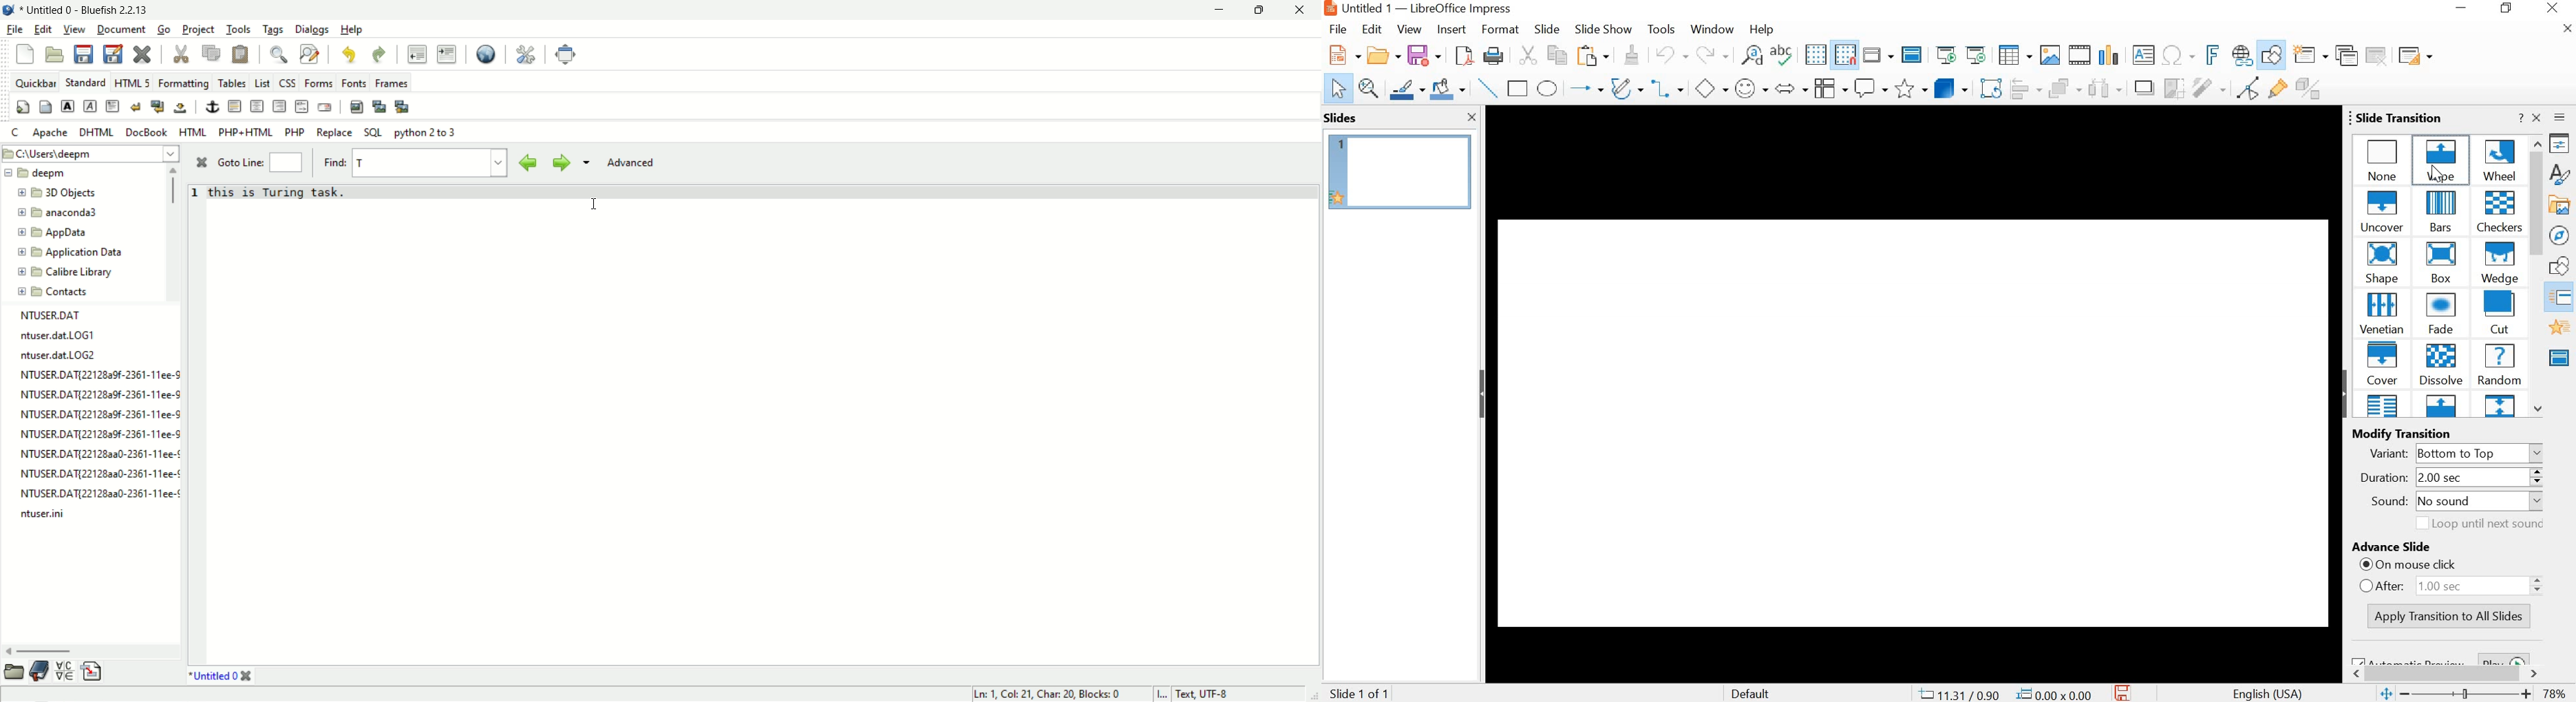  What do you see at coordinates (2454, 694) in the screenshot?
I see `ZOOM OUT OR ZOOM IN` at bounding box center [2454, 694].